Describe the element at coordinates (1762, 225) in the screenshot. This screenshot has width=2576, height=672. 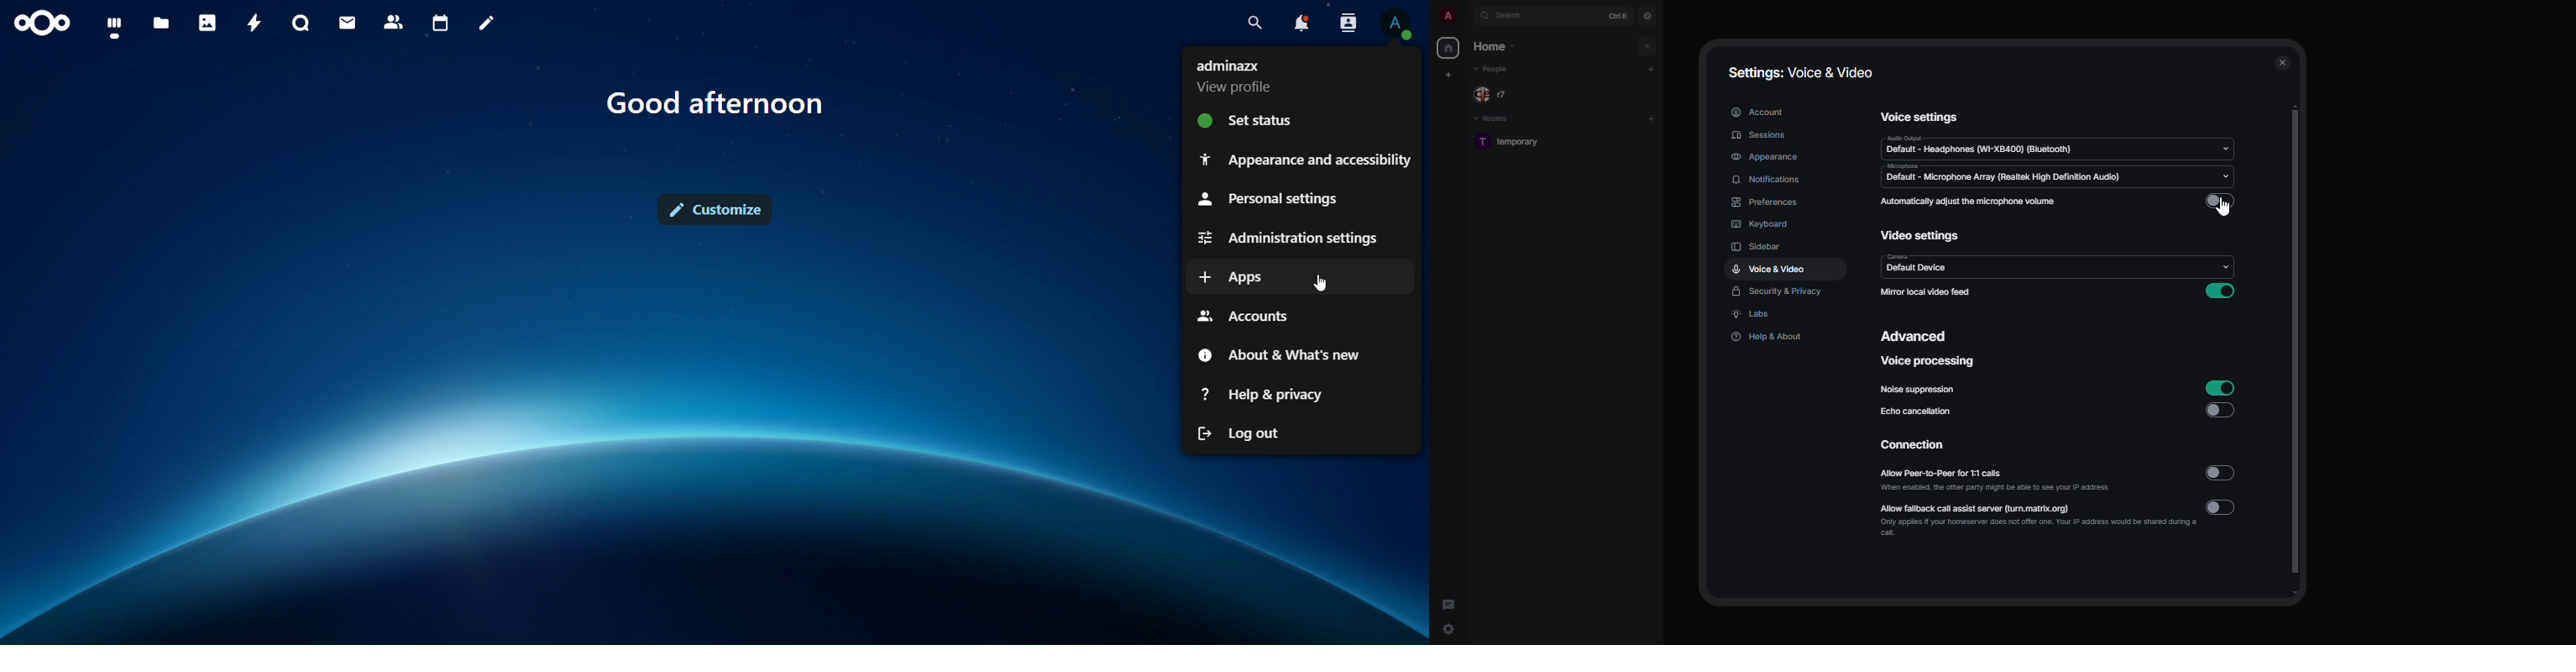
I see `keyboard` at that location.